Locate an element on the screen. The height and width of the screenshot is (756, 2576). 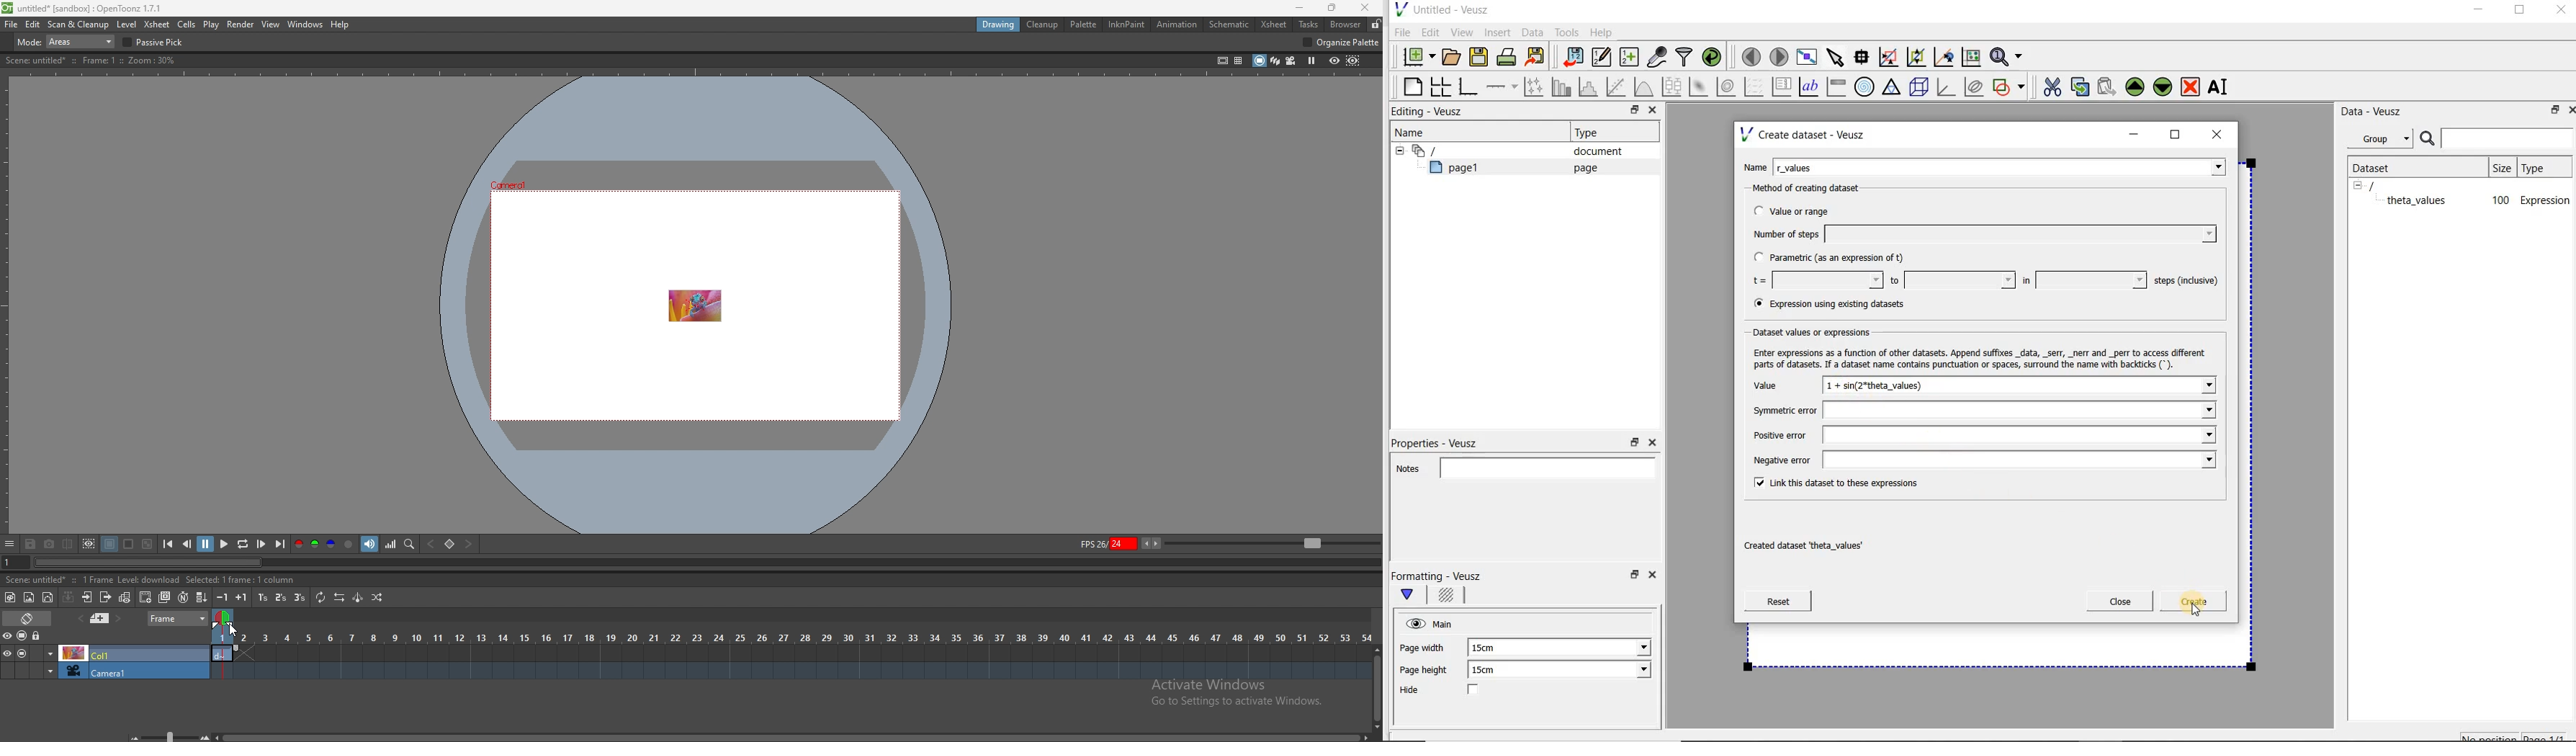
restore down is located at coordinates (1633, 579).